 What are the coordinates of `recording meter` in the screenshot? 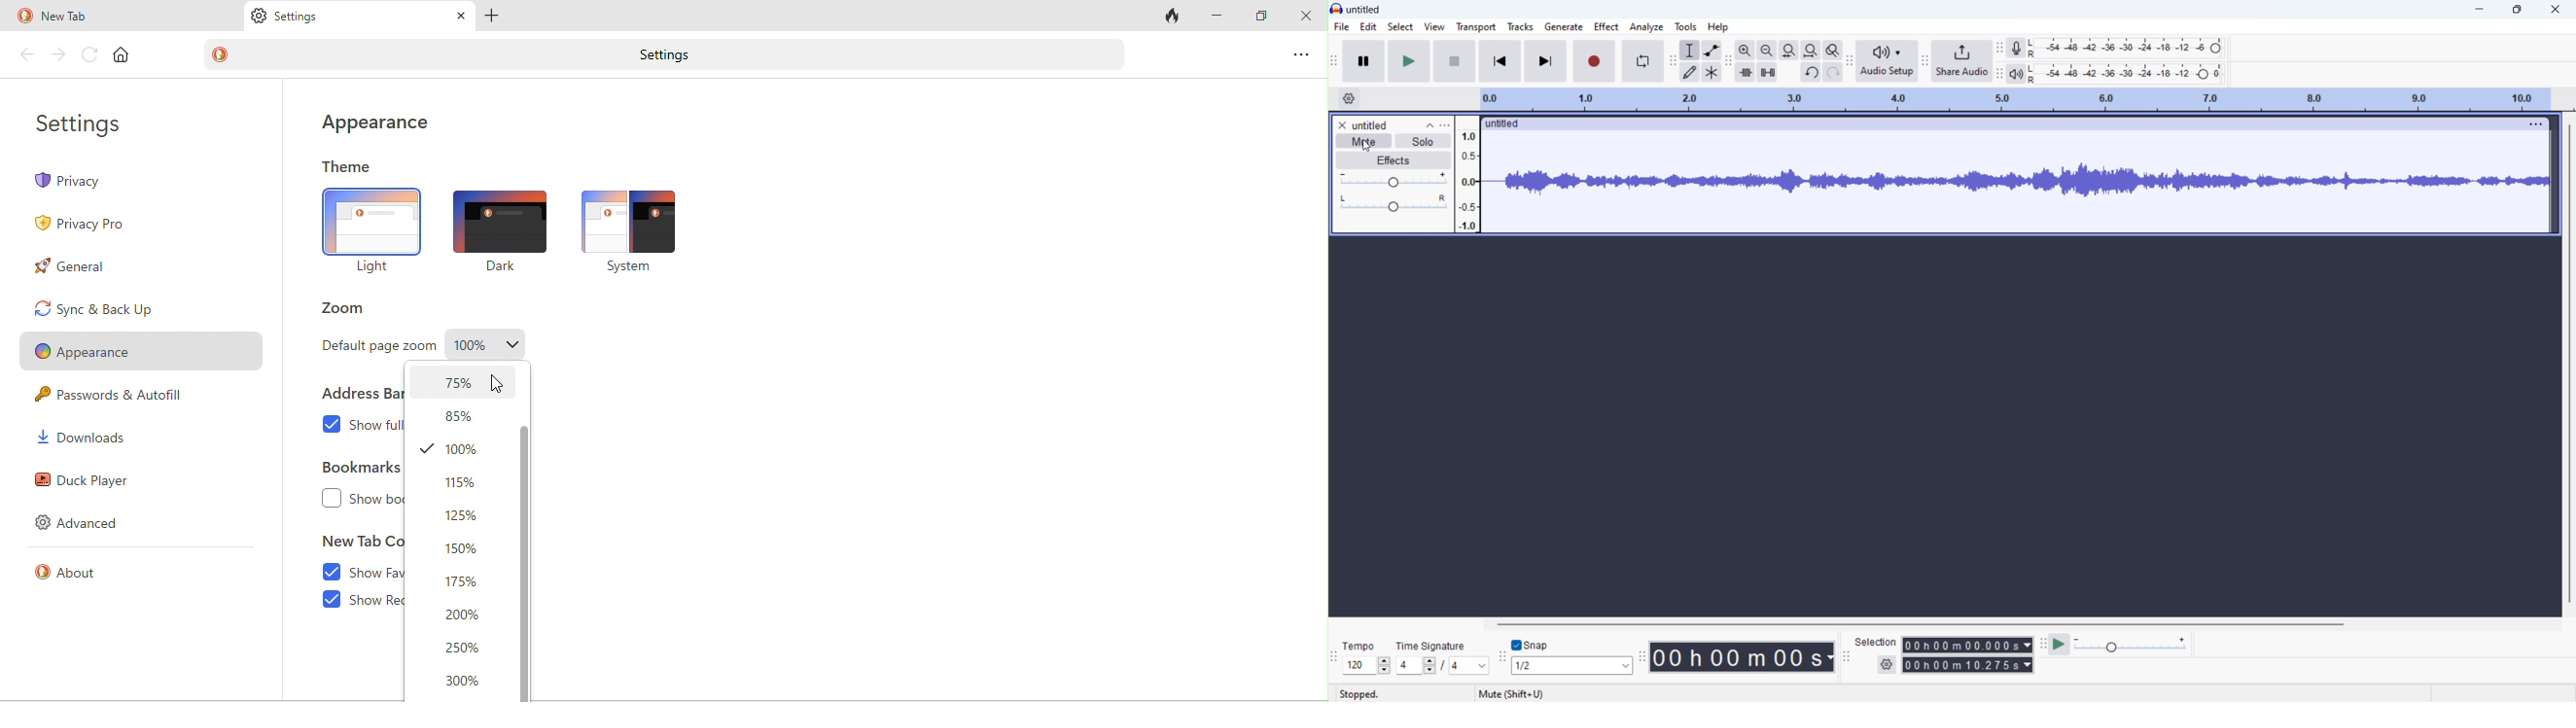 It's located at (2017, 48).